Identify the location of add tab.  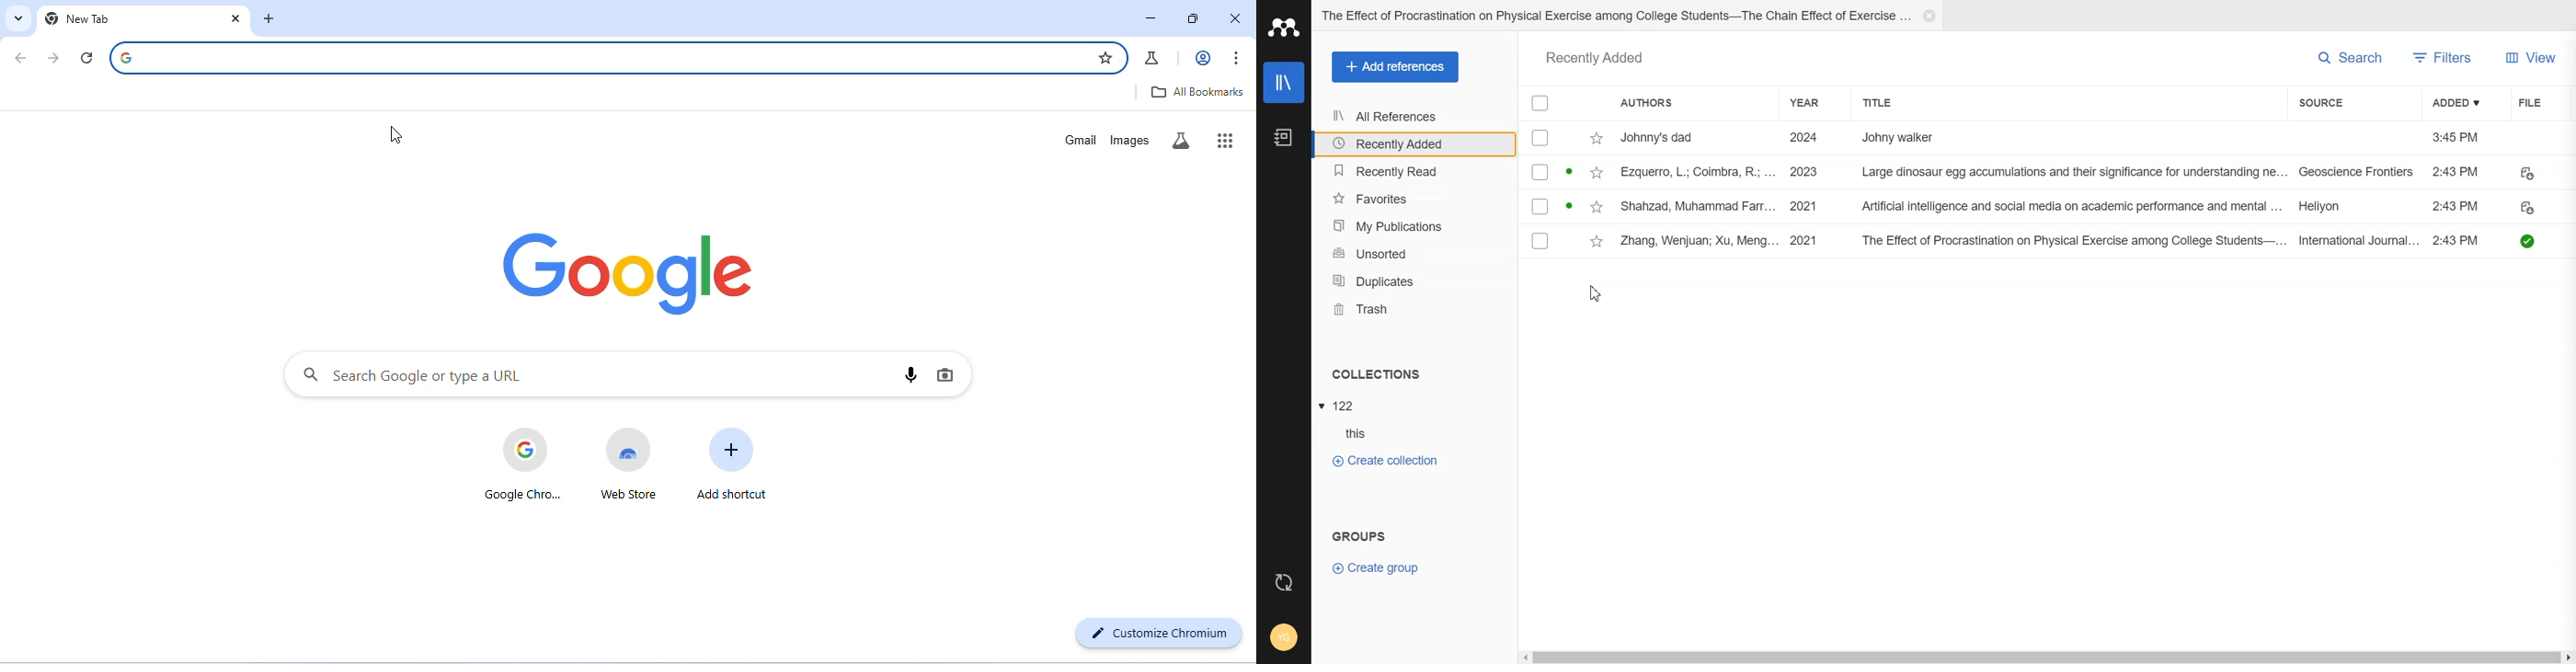
(274, 19).